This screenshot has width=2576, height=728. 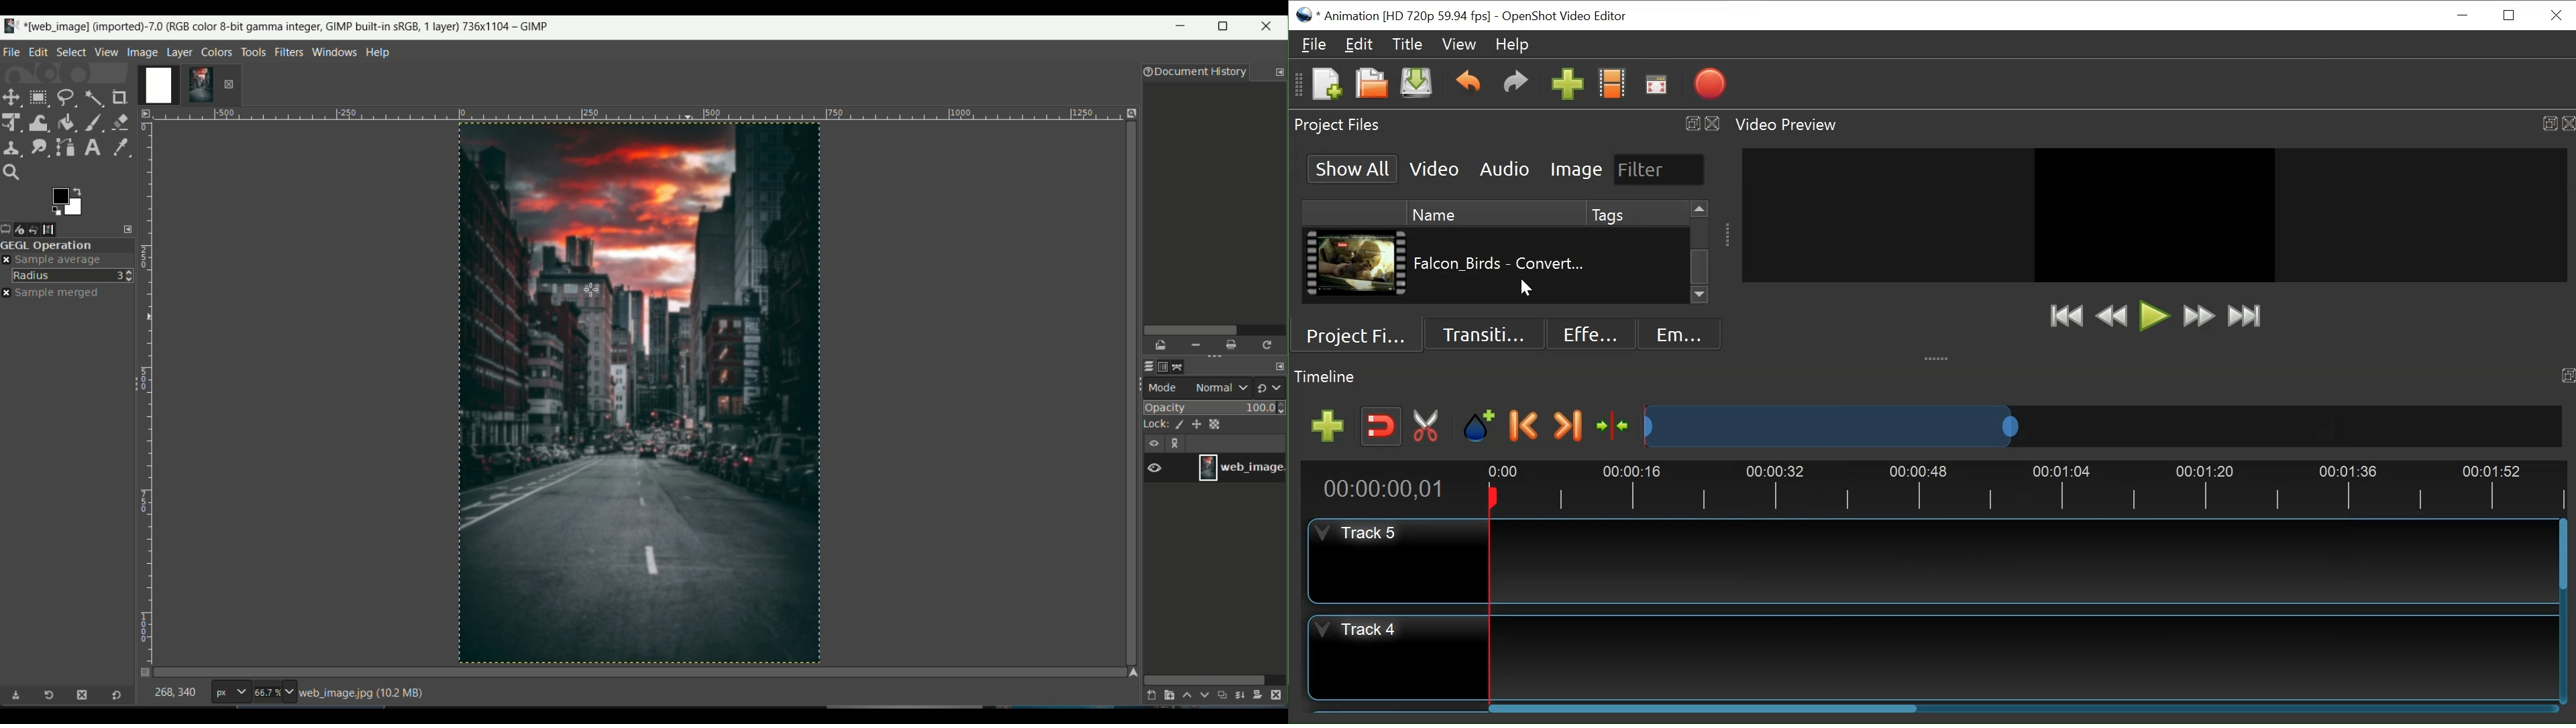 I want to click on gegl operation, so click(x=67, y=245).